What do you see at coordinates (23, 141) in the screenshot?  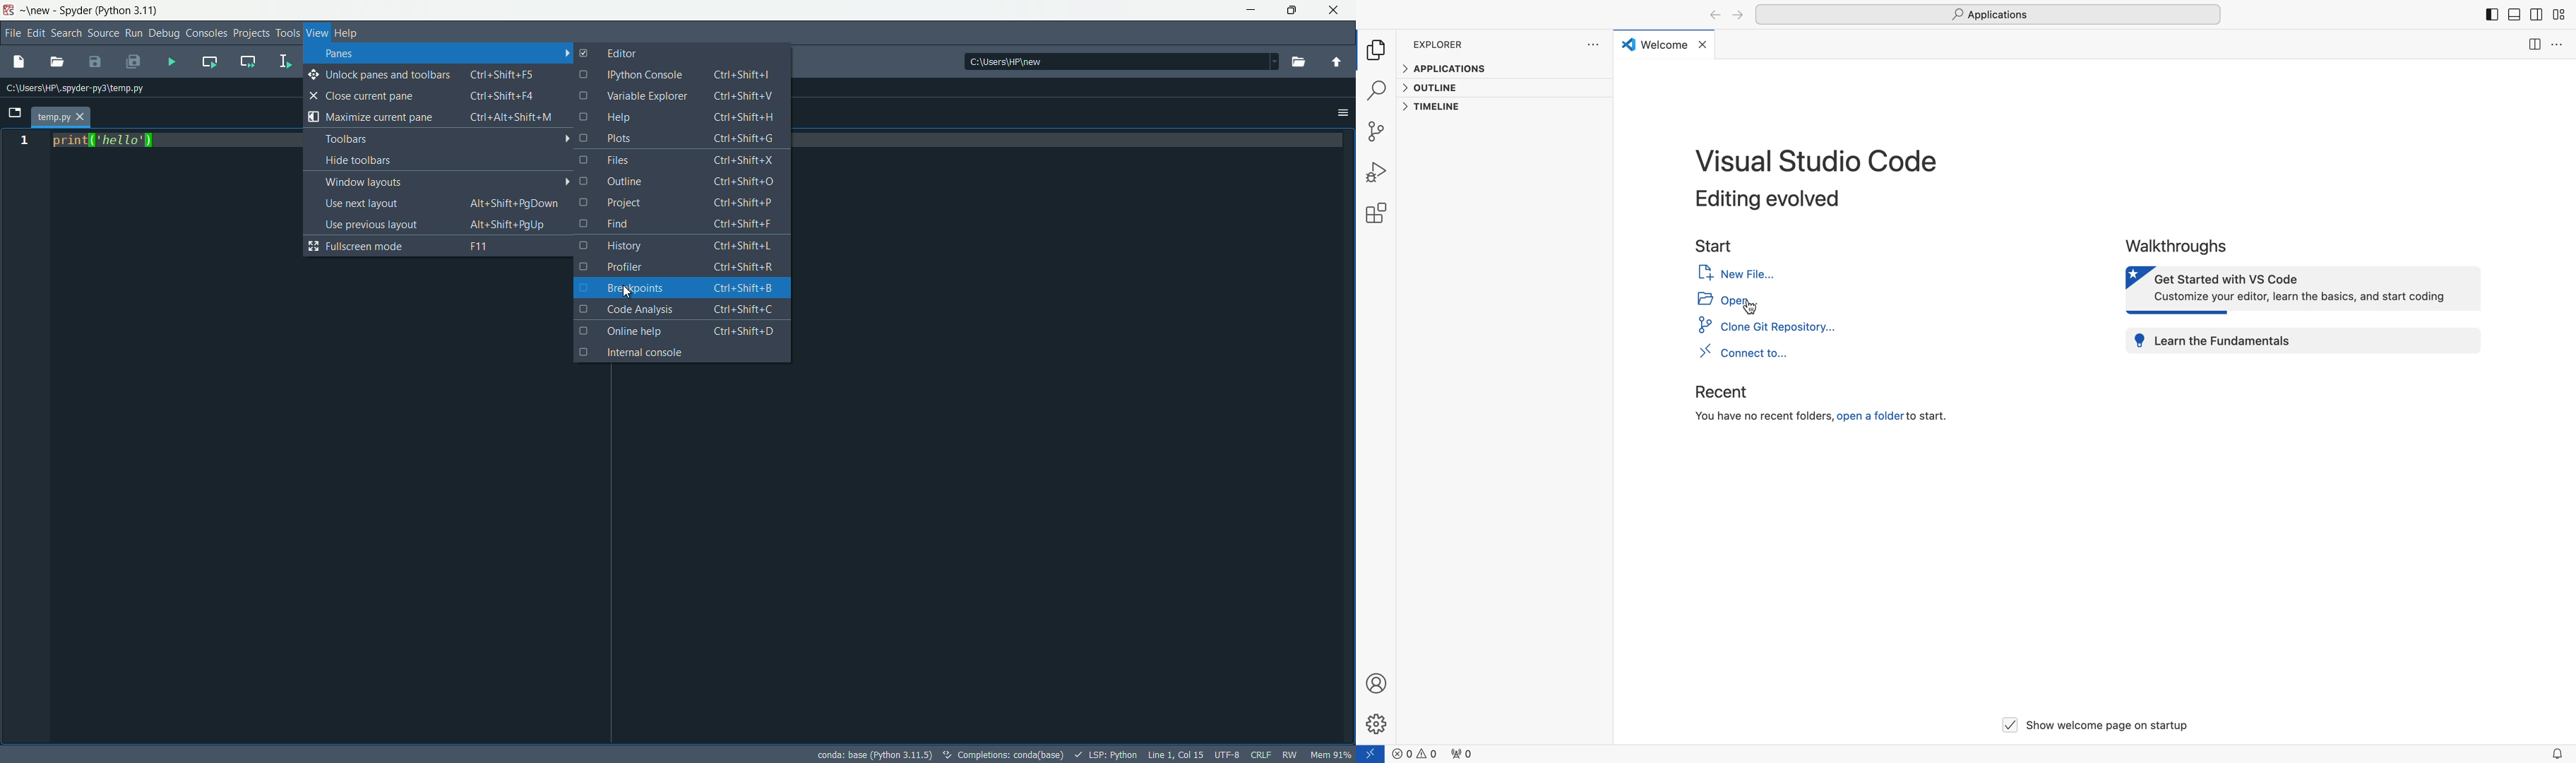 I see `line number 1` at bounding box center [23, 141].